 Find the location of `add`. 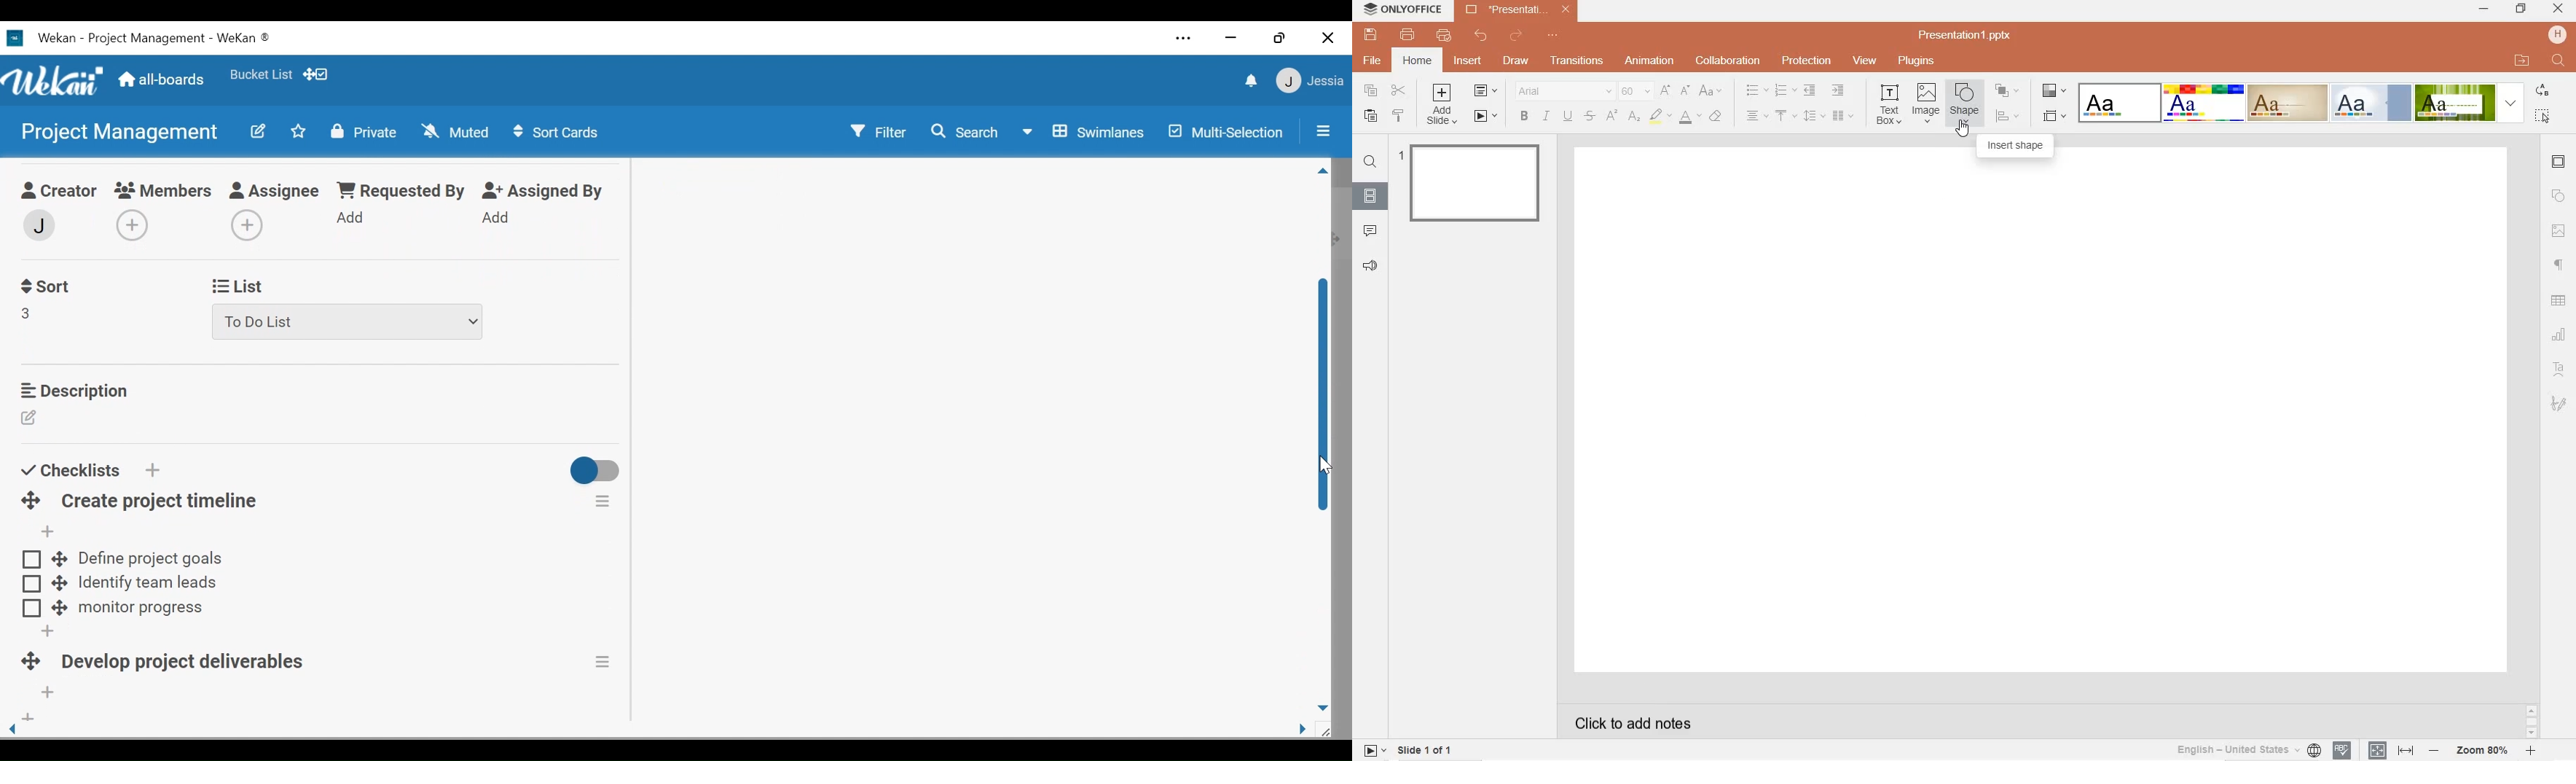

add is located at coordinates (44, 631).